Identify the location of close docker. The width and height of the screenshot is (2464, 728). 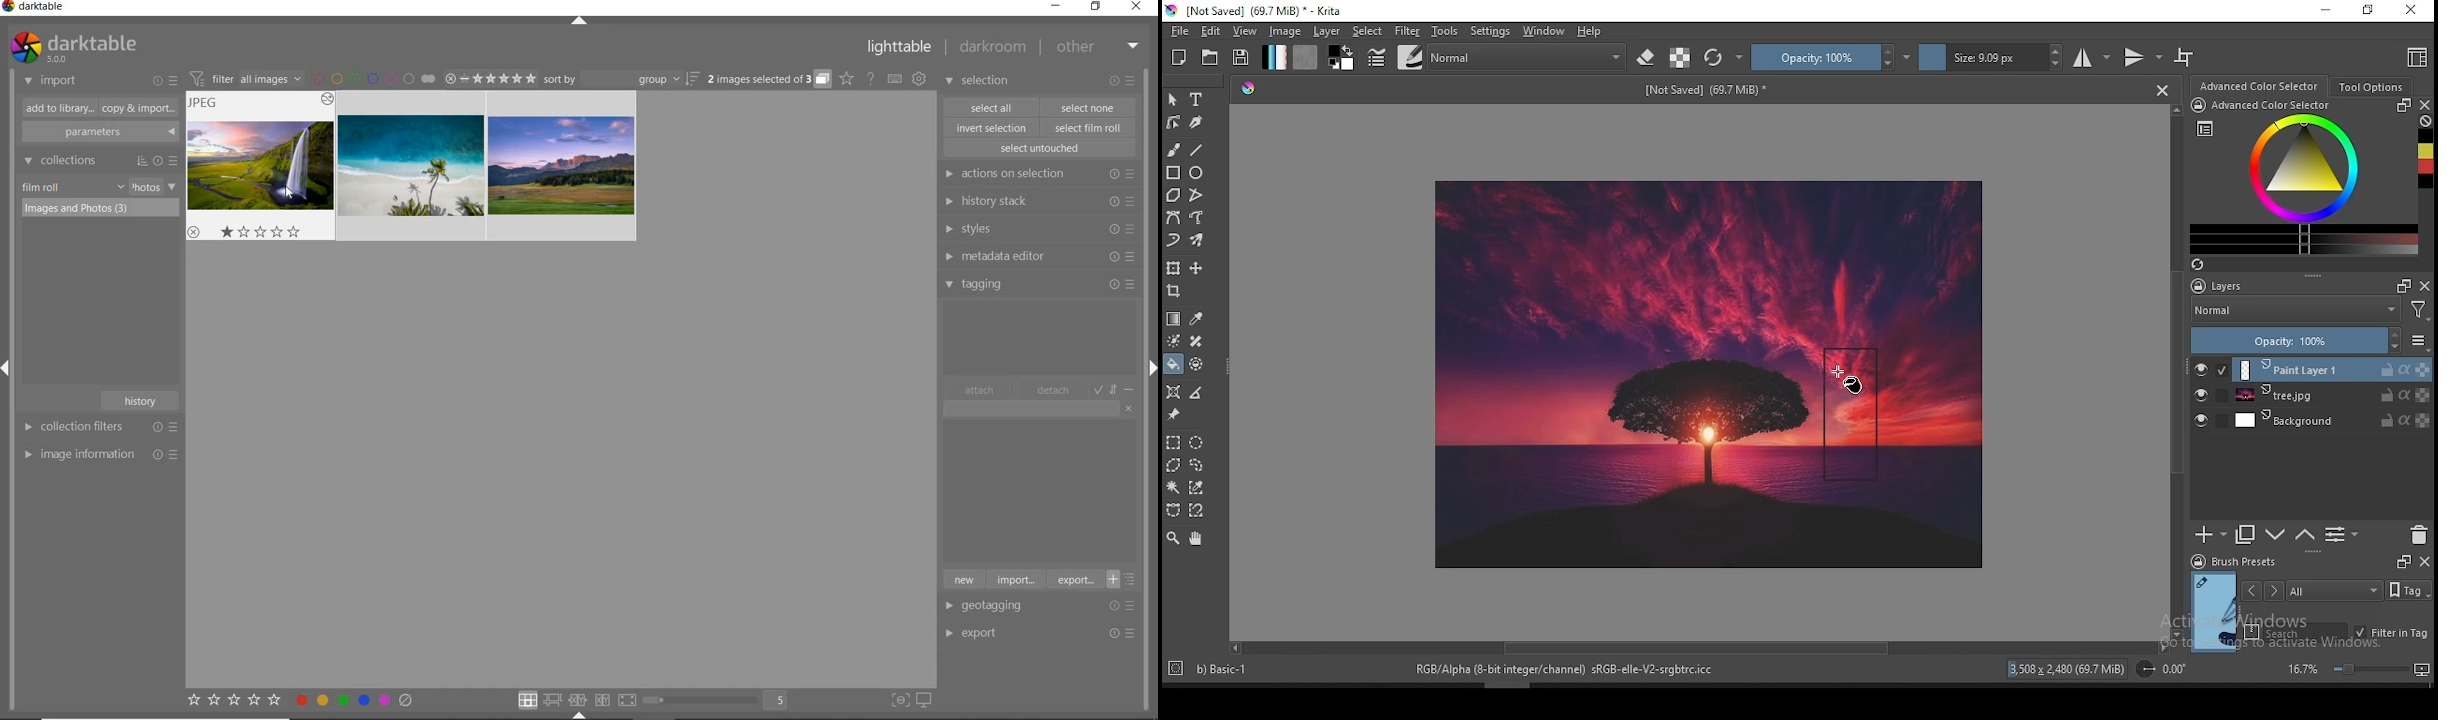
(2426, 286).